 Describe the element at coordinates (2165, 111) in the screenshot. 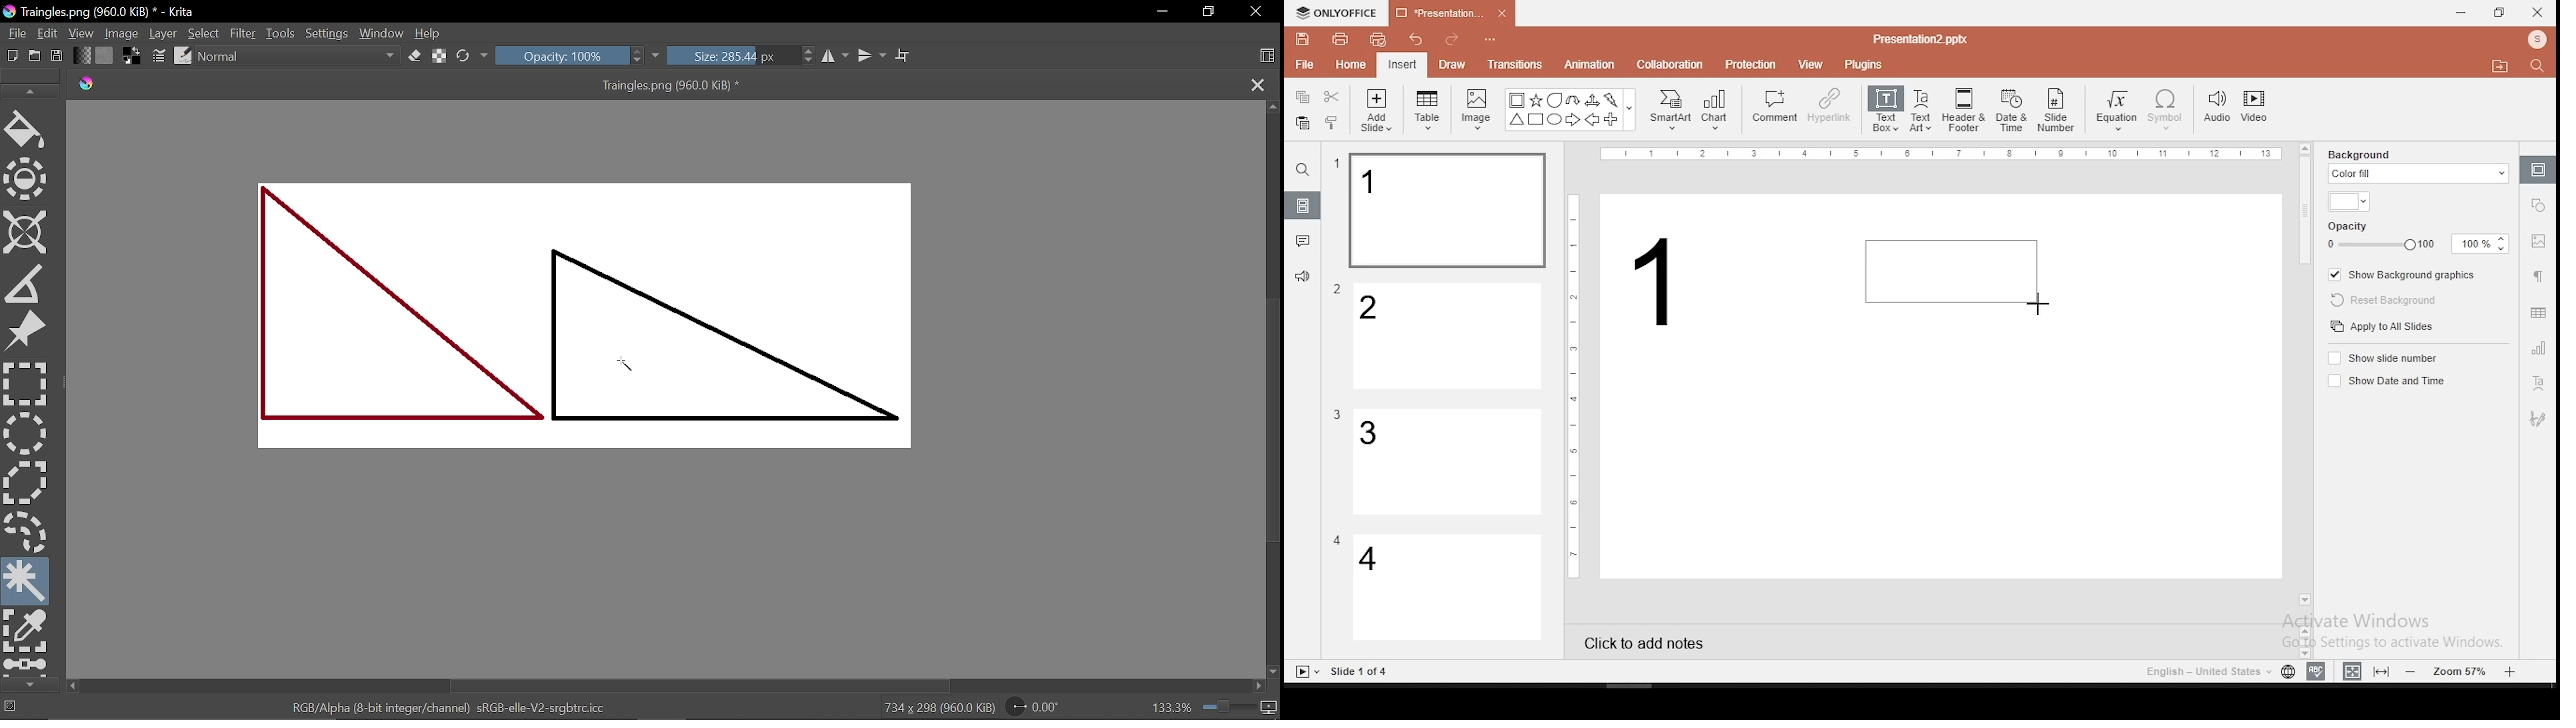

I see `symbol` at that location.